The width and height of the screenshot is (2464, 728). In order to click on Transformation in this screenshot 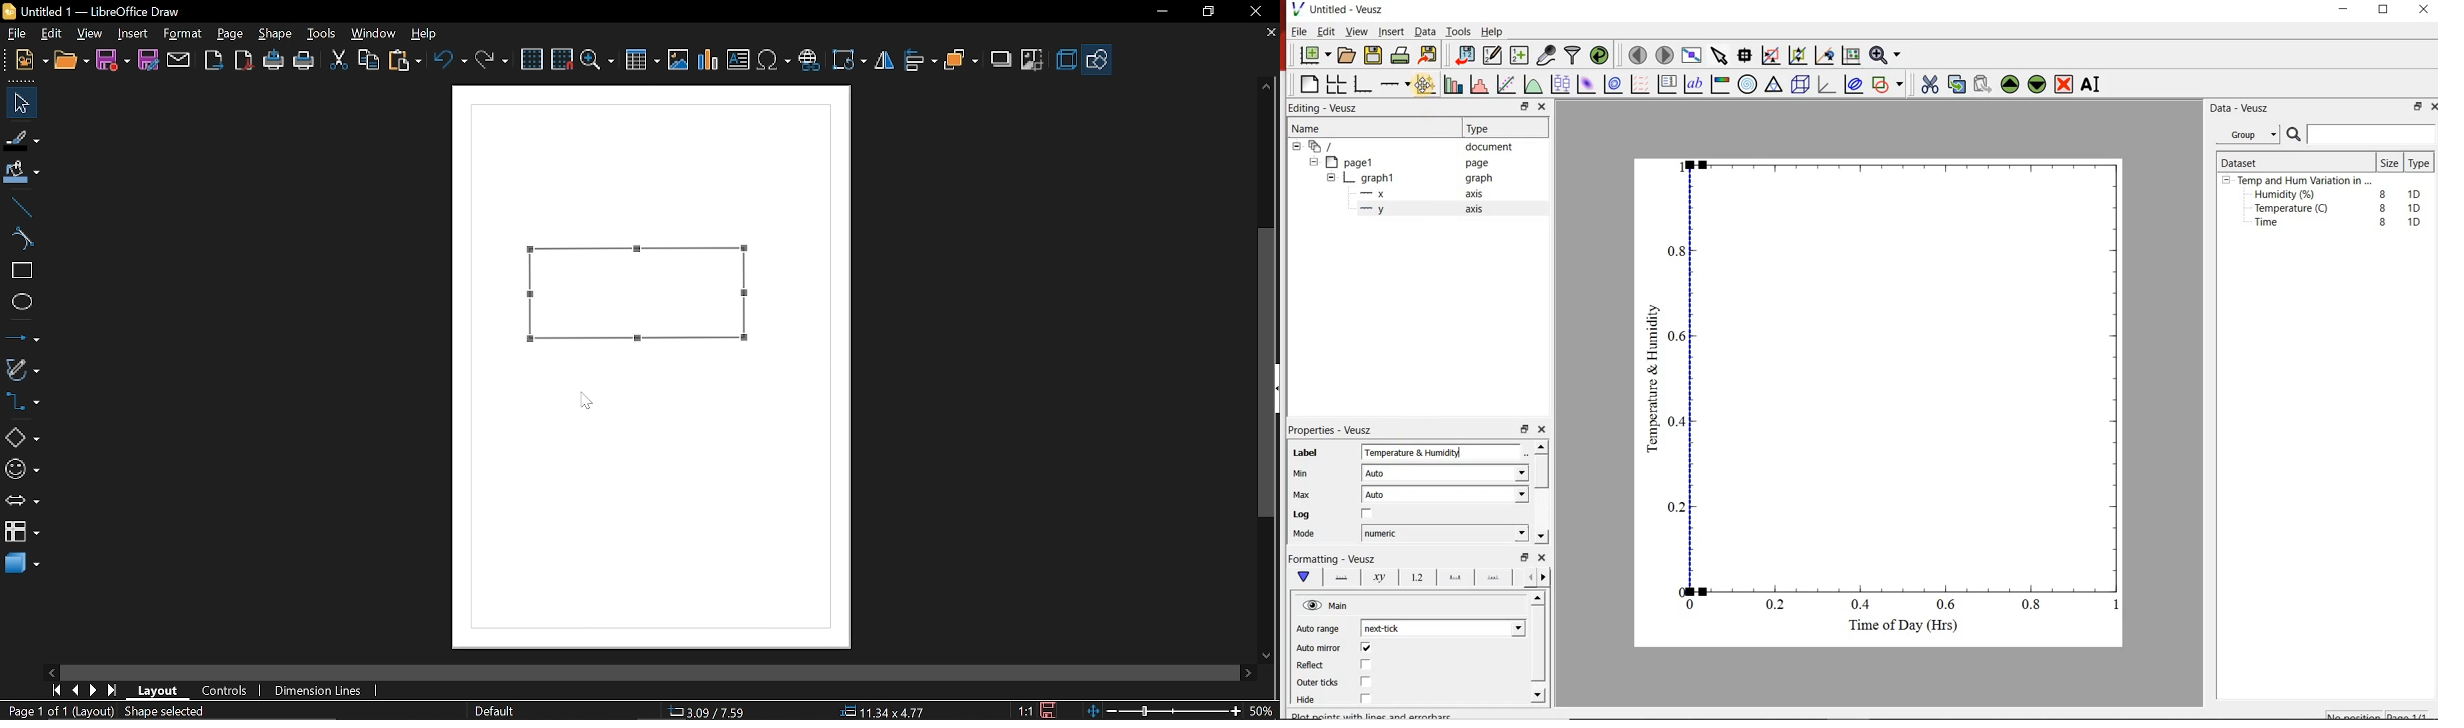, I will do `click(848, 62)`.